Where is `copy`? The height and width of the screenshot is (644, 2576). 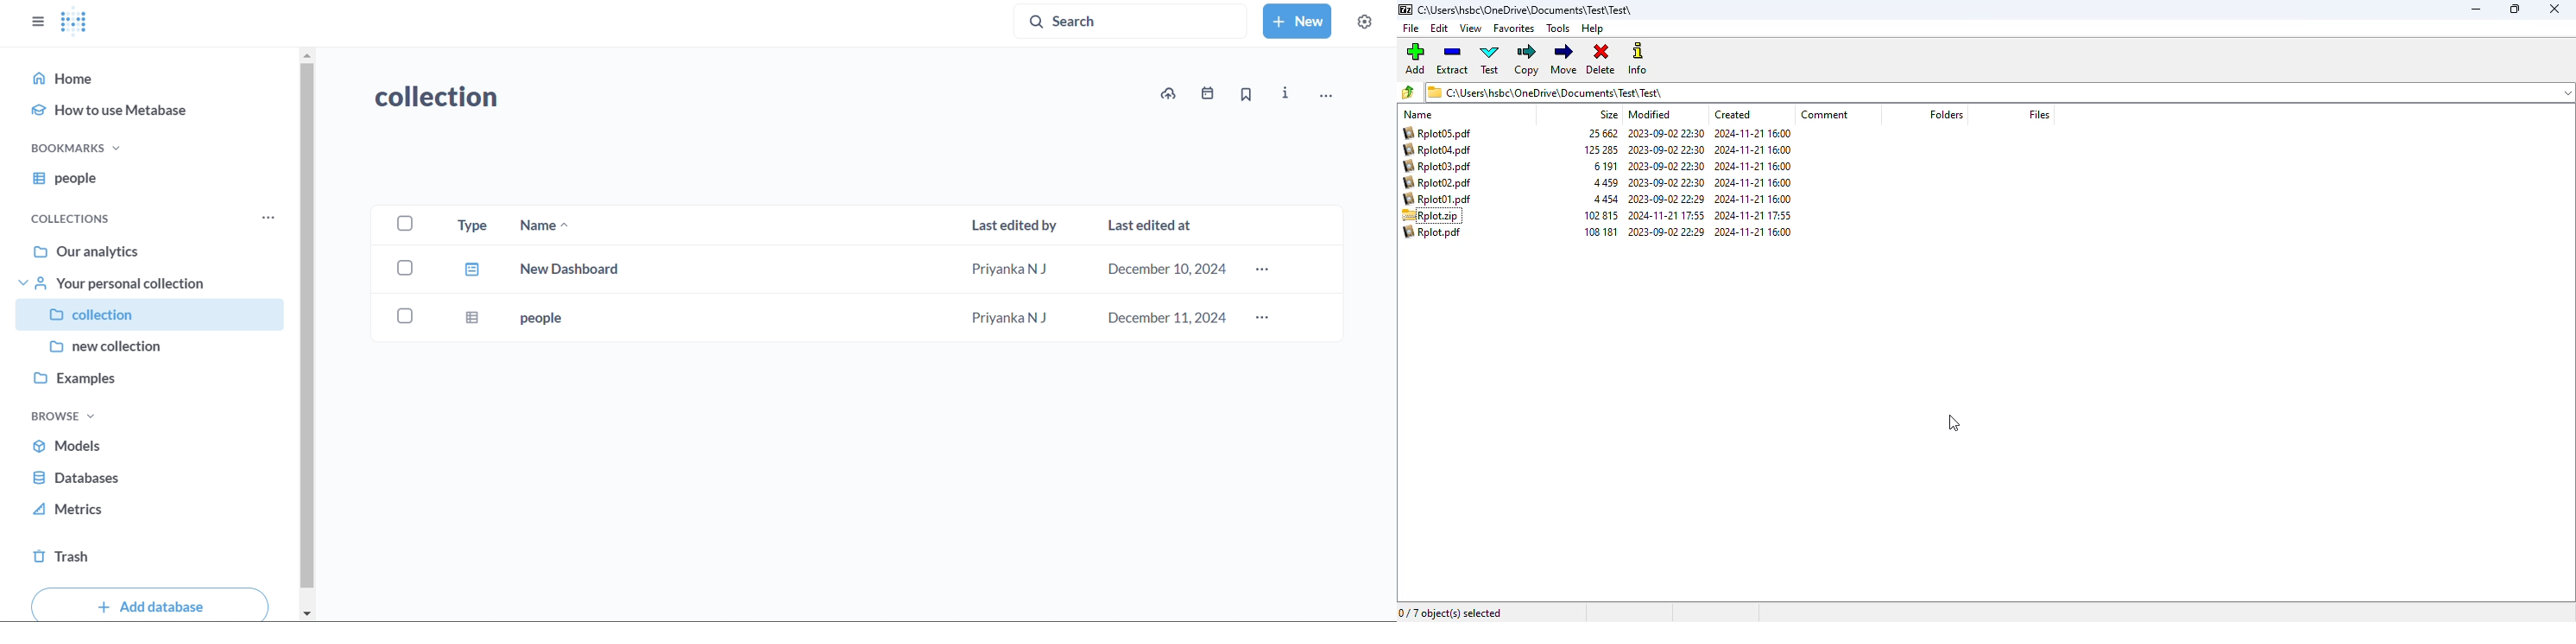
copy is located at coordinates (1525, 60).